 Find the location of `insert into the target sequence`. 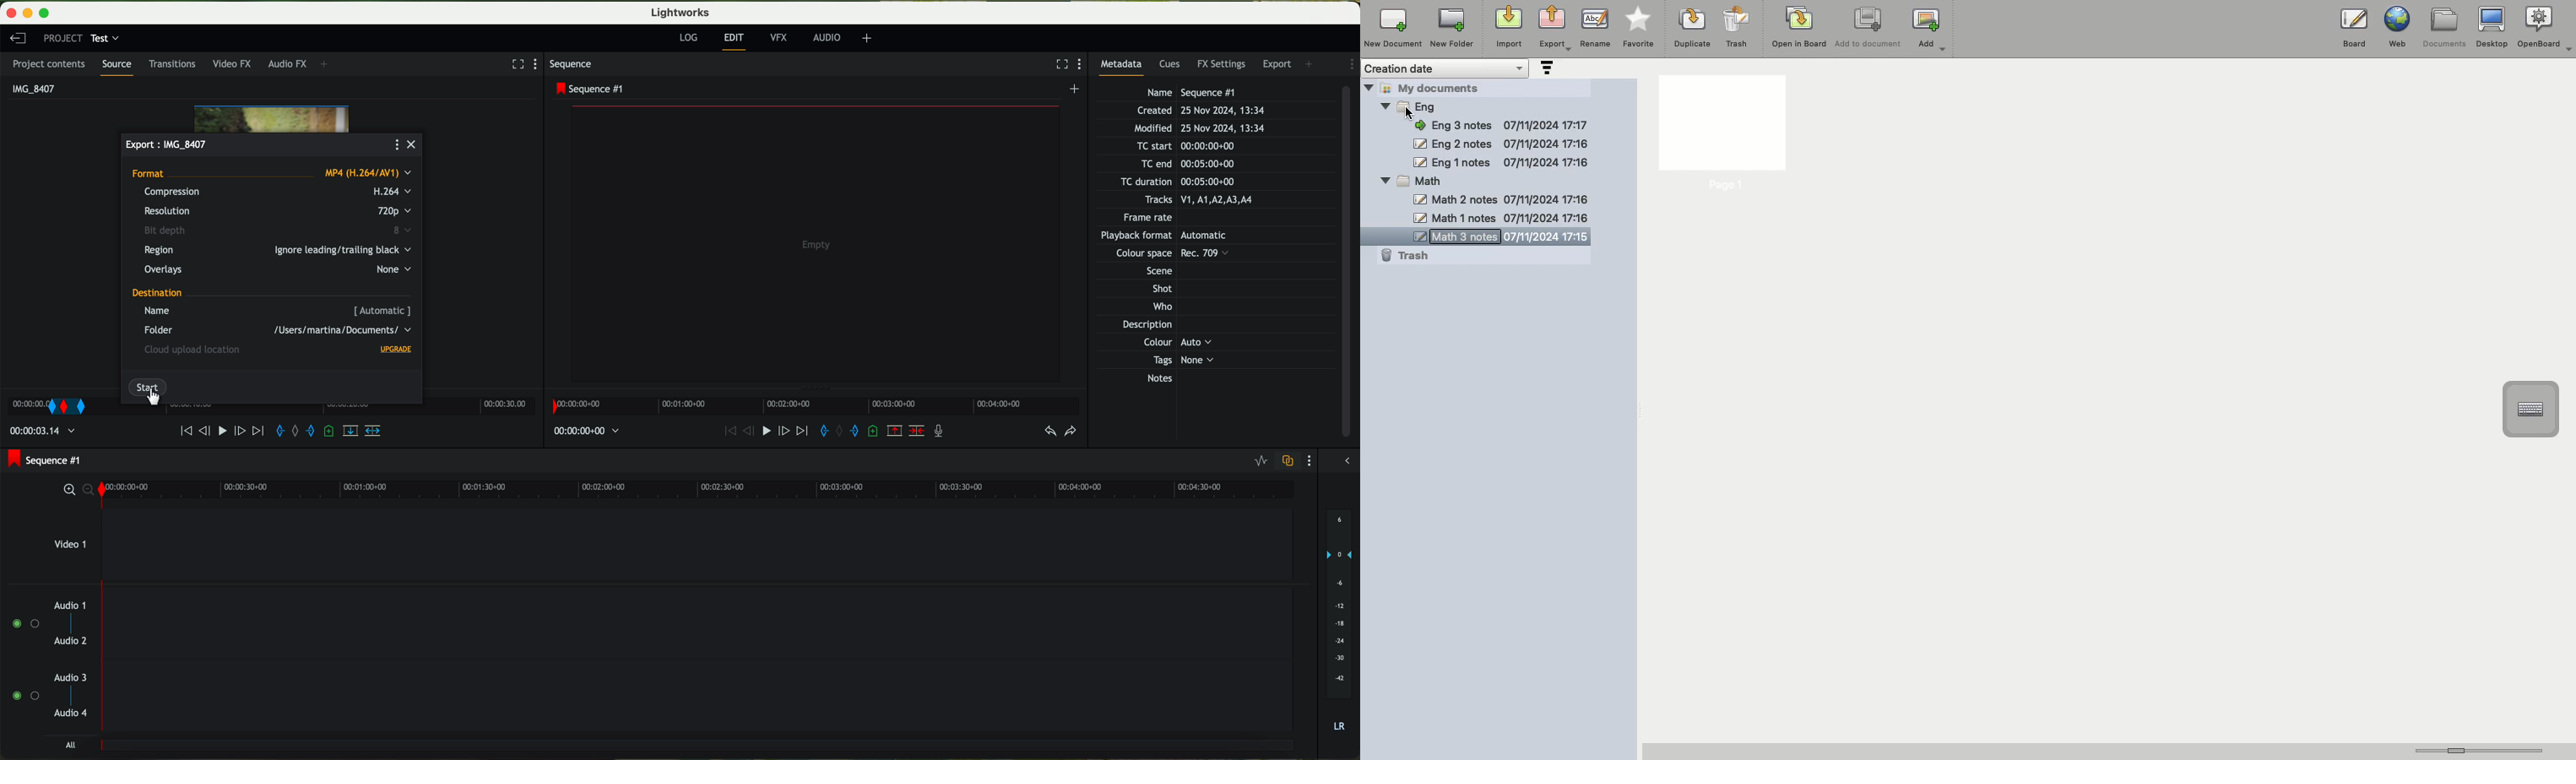

insert into the target sequence is located at coordinates (374, 430).